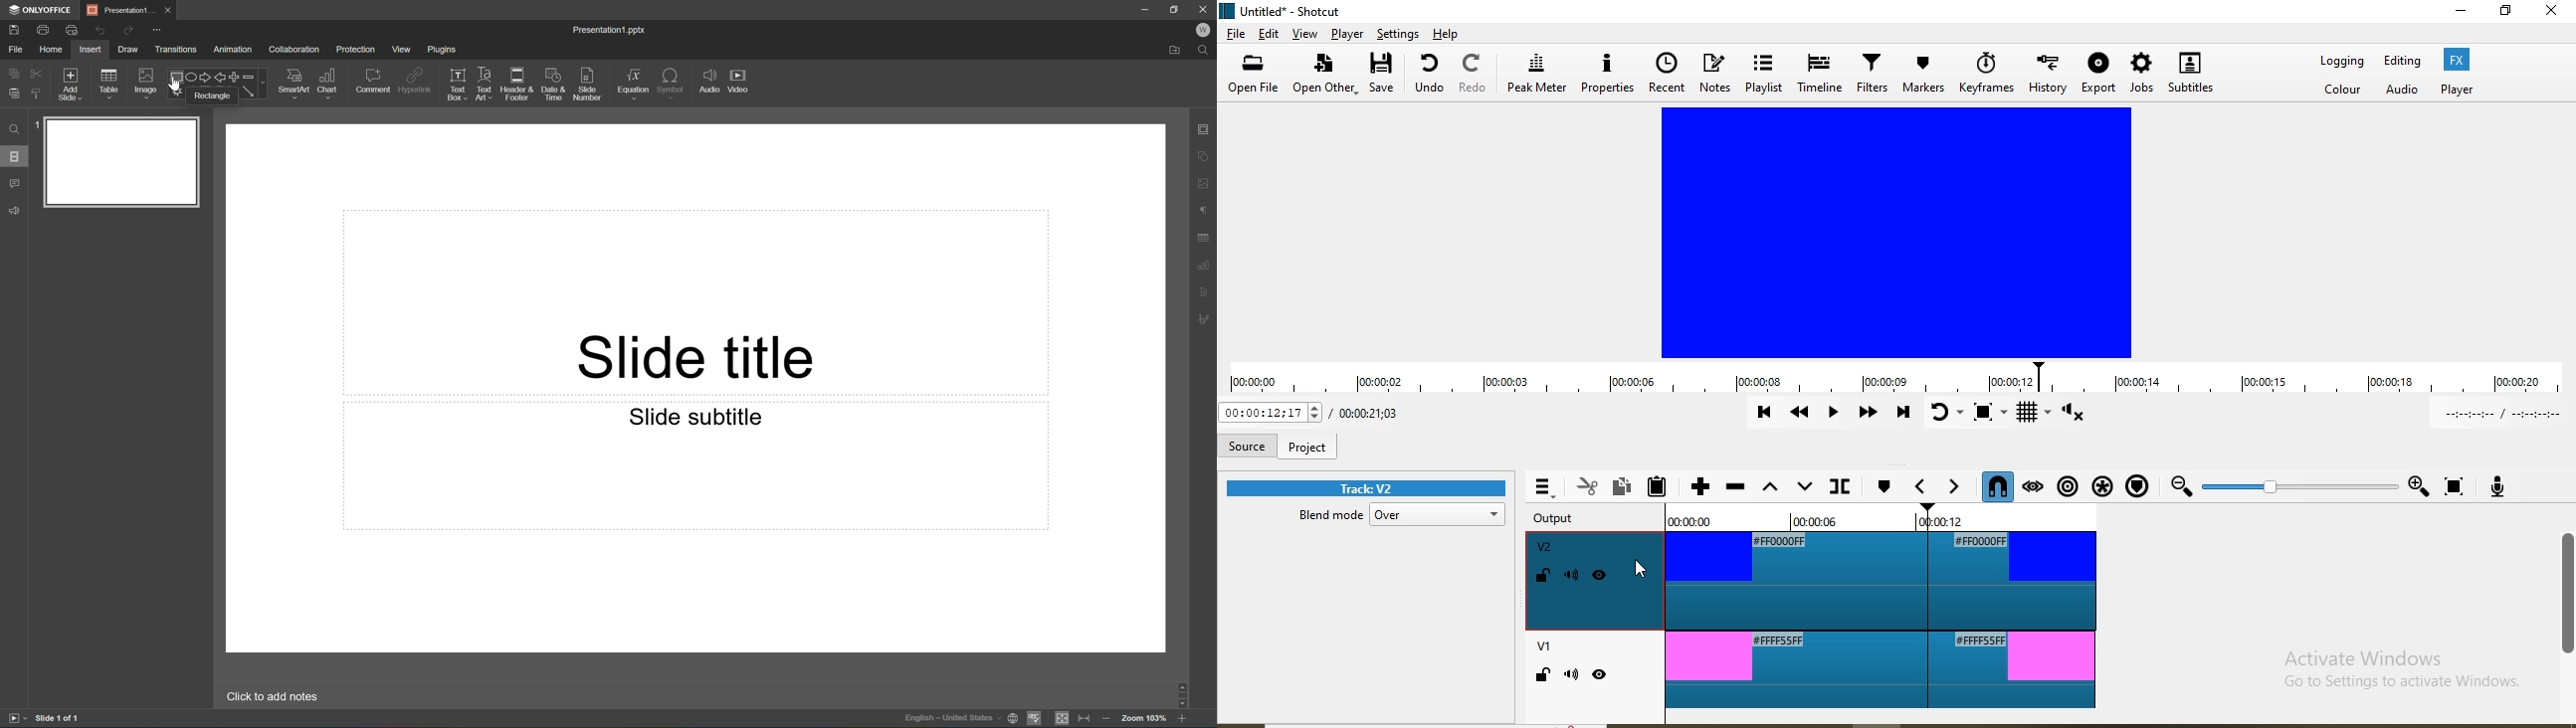 Image resolution: width=2576 pixels, height=728 pixels. I want to click on ONLYOFFICE, so click(42, 10).